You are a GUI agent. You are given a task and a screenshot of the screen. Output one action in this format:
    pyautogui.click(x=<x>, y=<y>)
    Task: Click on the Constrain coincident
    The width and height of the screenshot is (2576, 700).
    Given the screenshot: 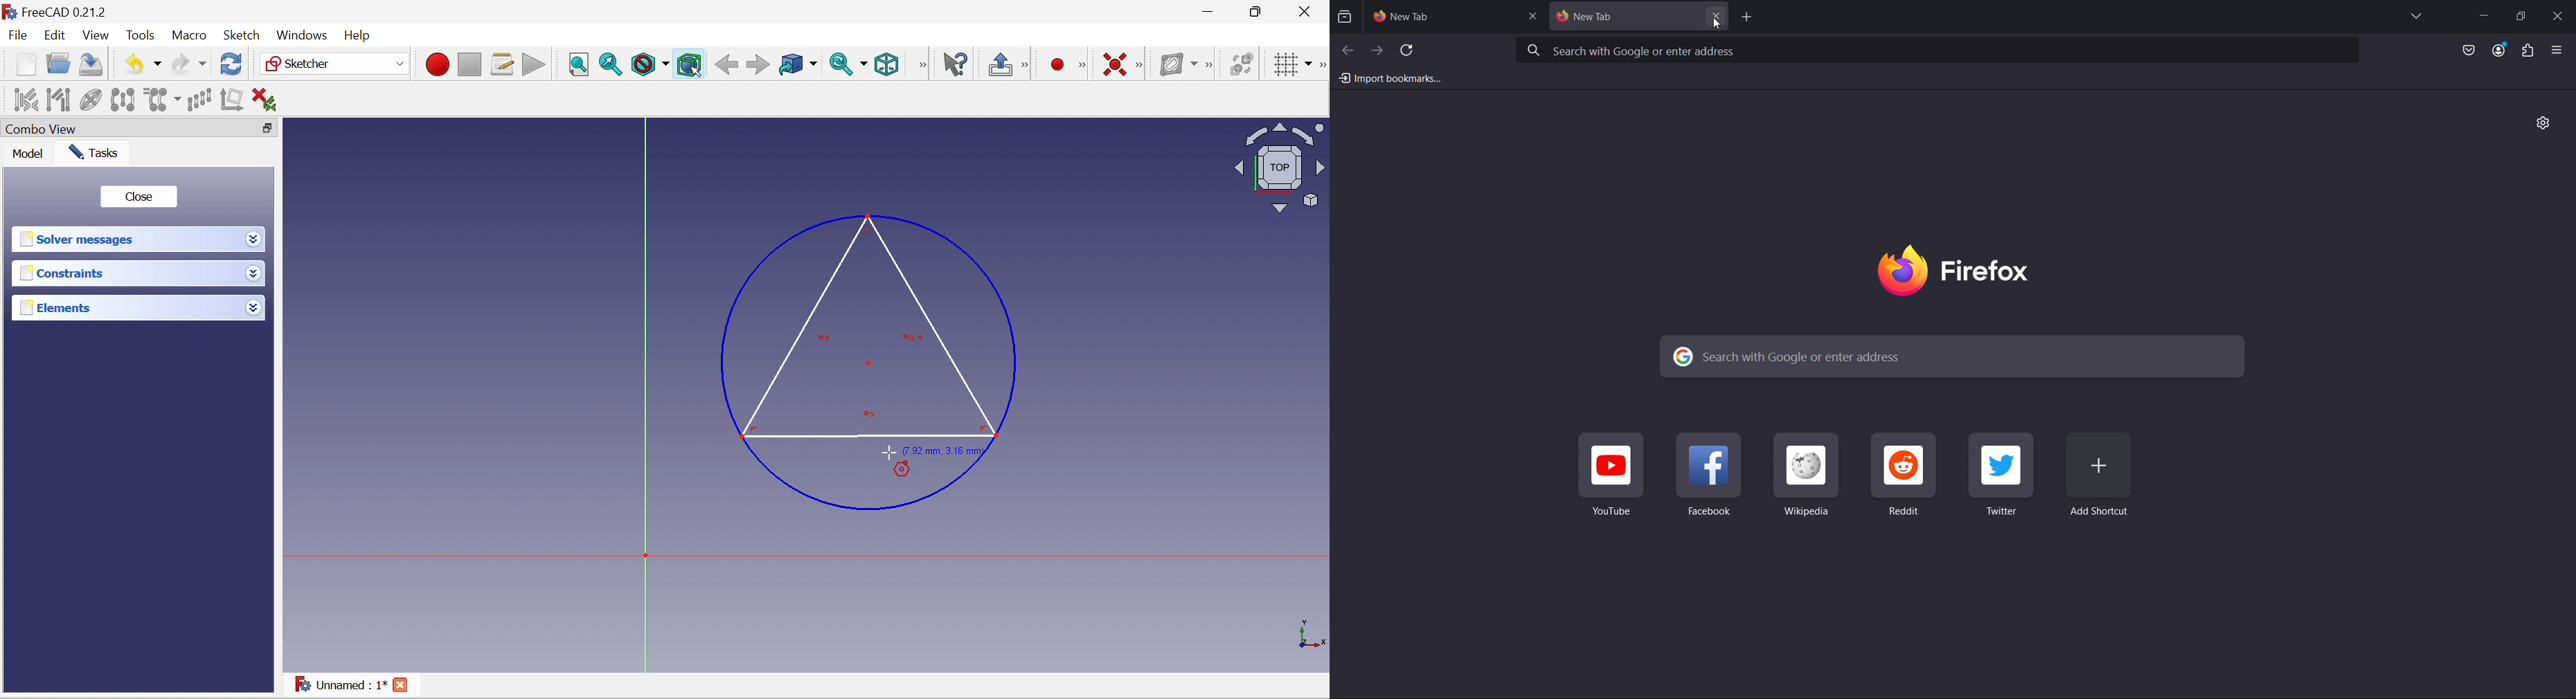 What is the action you would take?
    pyautogui.click(x=1116, y=65)
    